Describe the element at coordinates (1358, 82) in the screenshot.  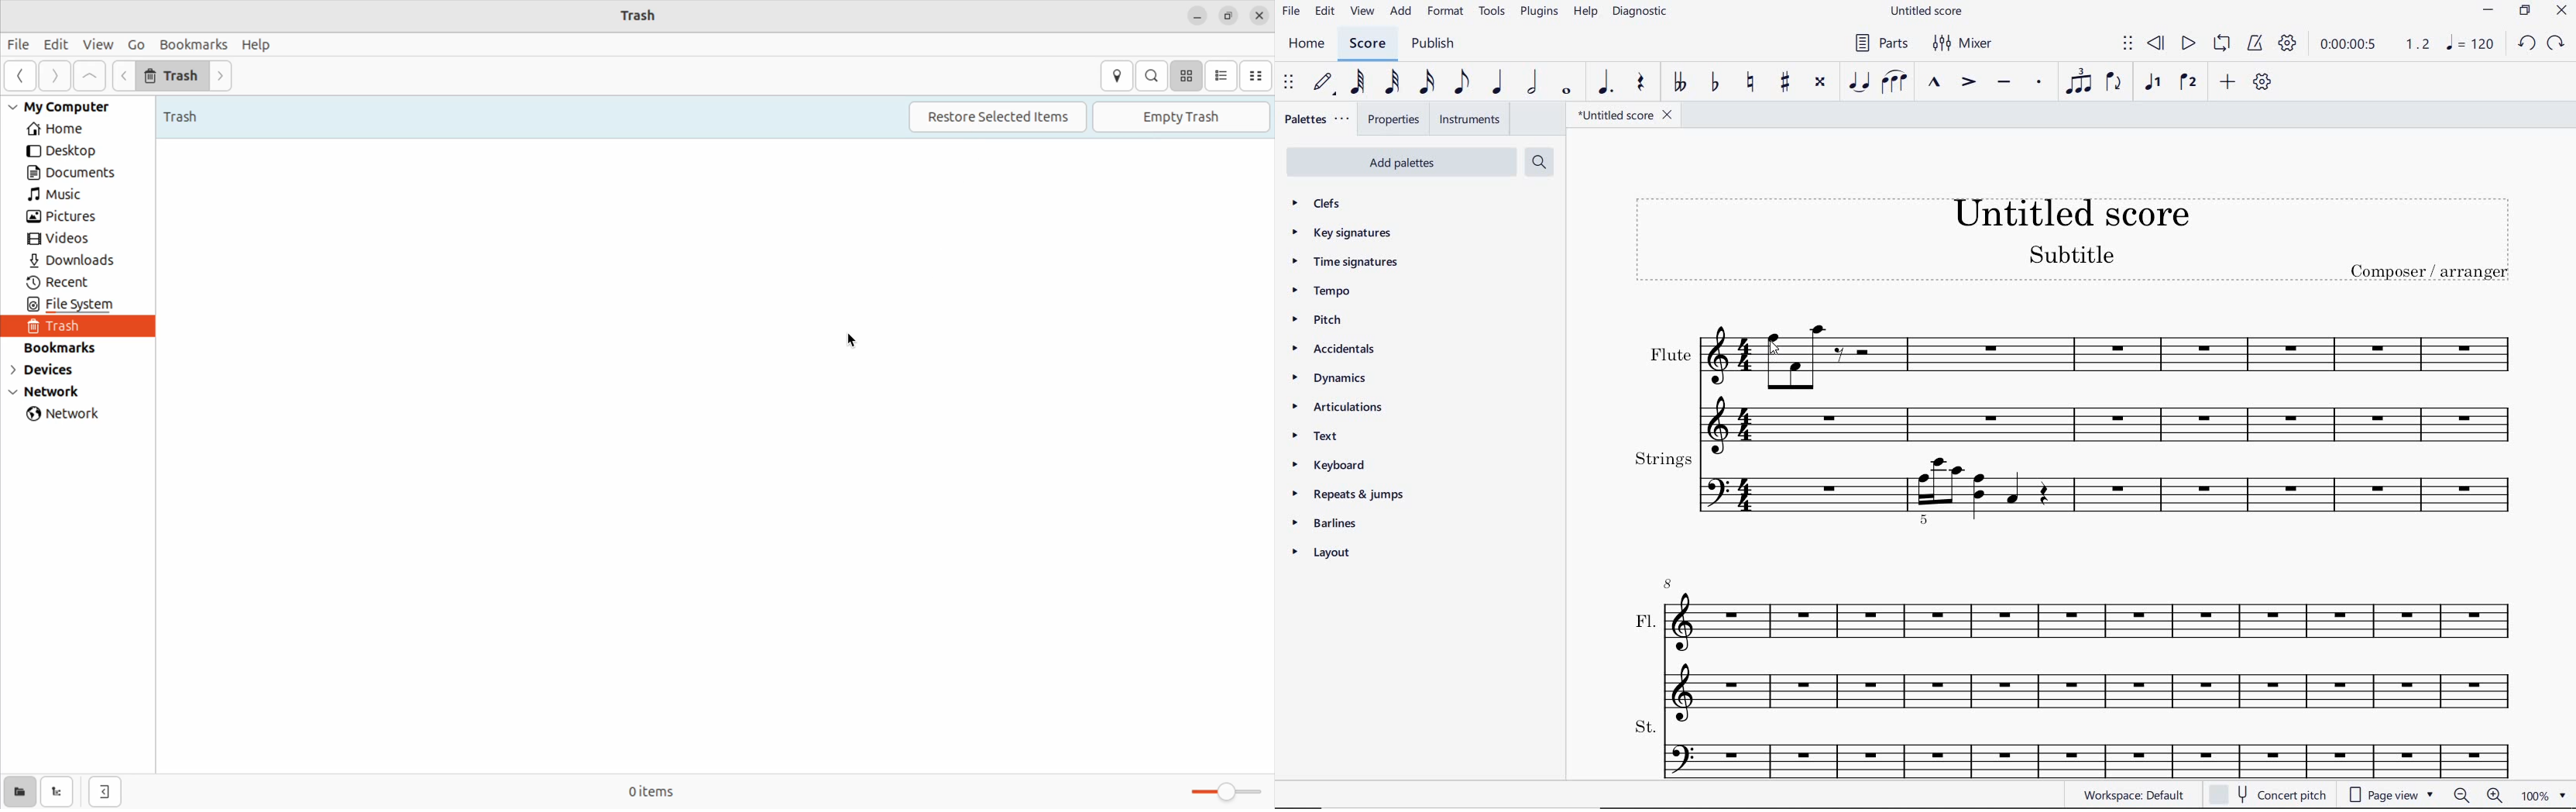
I see `64TH NOTE` at that location.